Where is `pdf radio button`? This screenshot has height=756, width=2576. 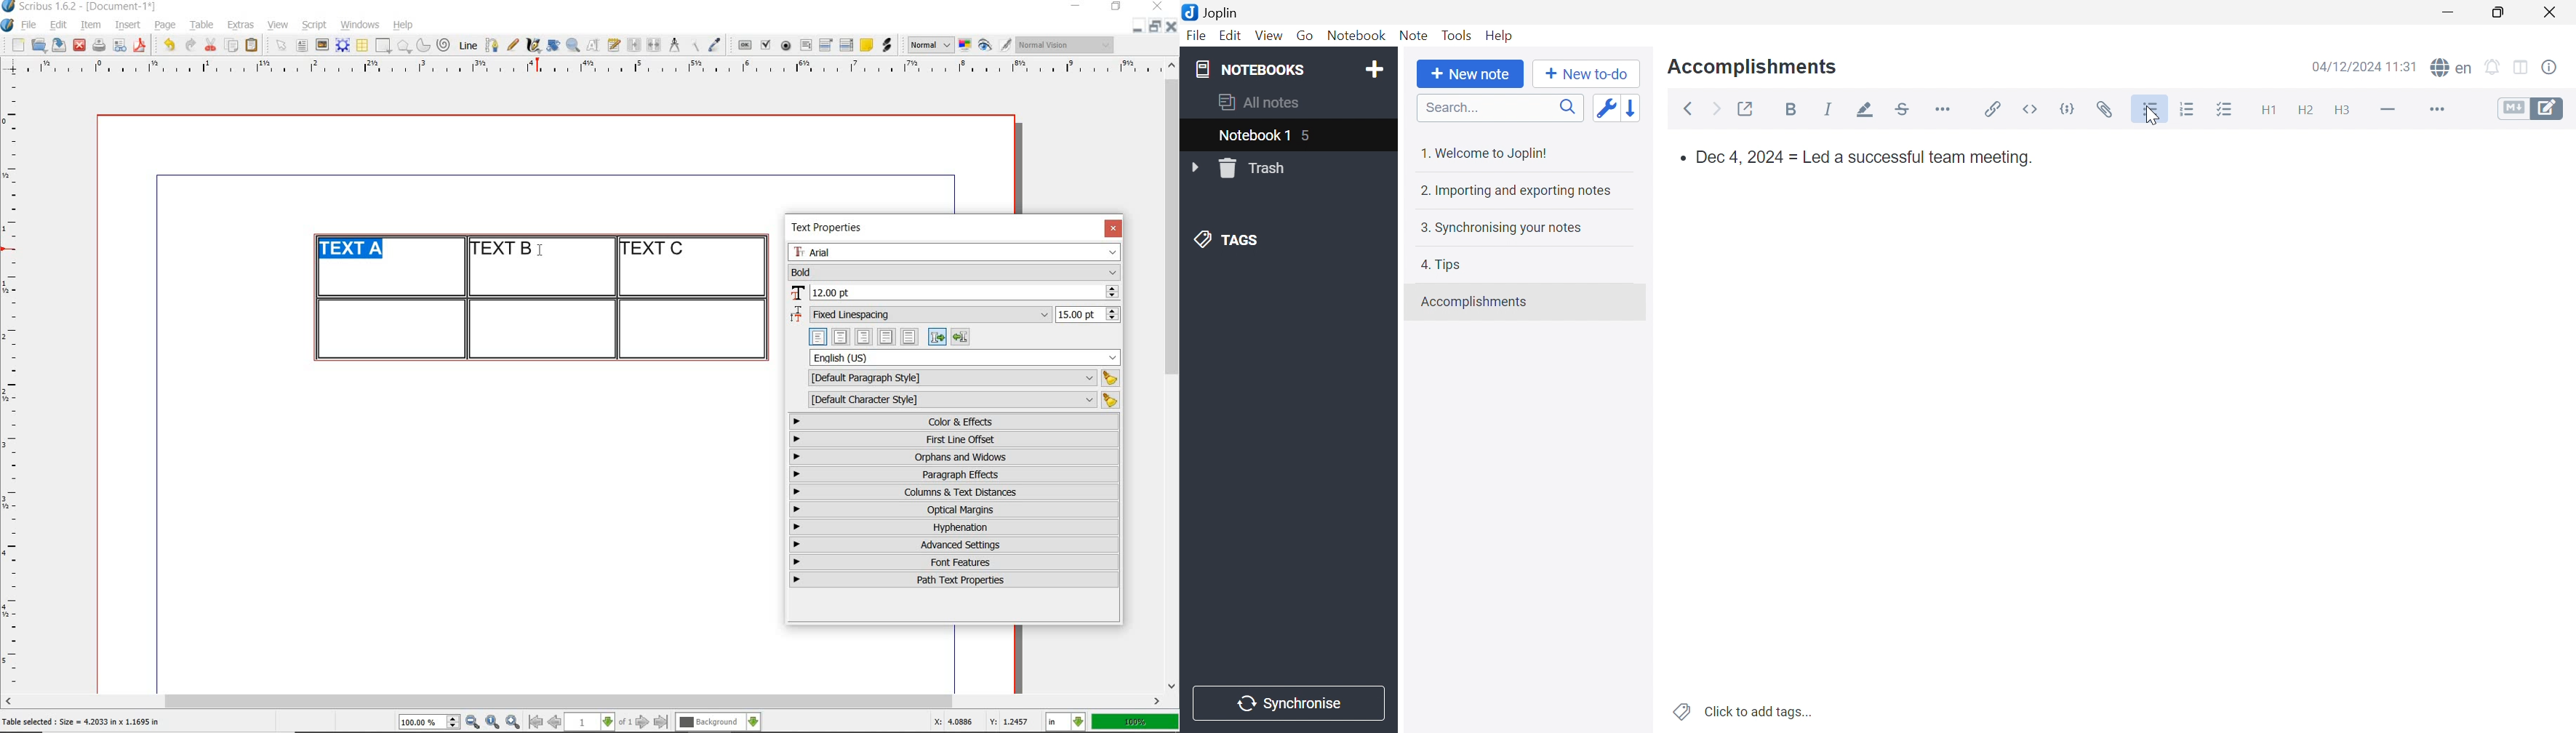
pdf radio button is located at coordinates (786, 47).